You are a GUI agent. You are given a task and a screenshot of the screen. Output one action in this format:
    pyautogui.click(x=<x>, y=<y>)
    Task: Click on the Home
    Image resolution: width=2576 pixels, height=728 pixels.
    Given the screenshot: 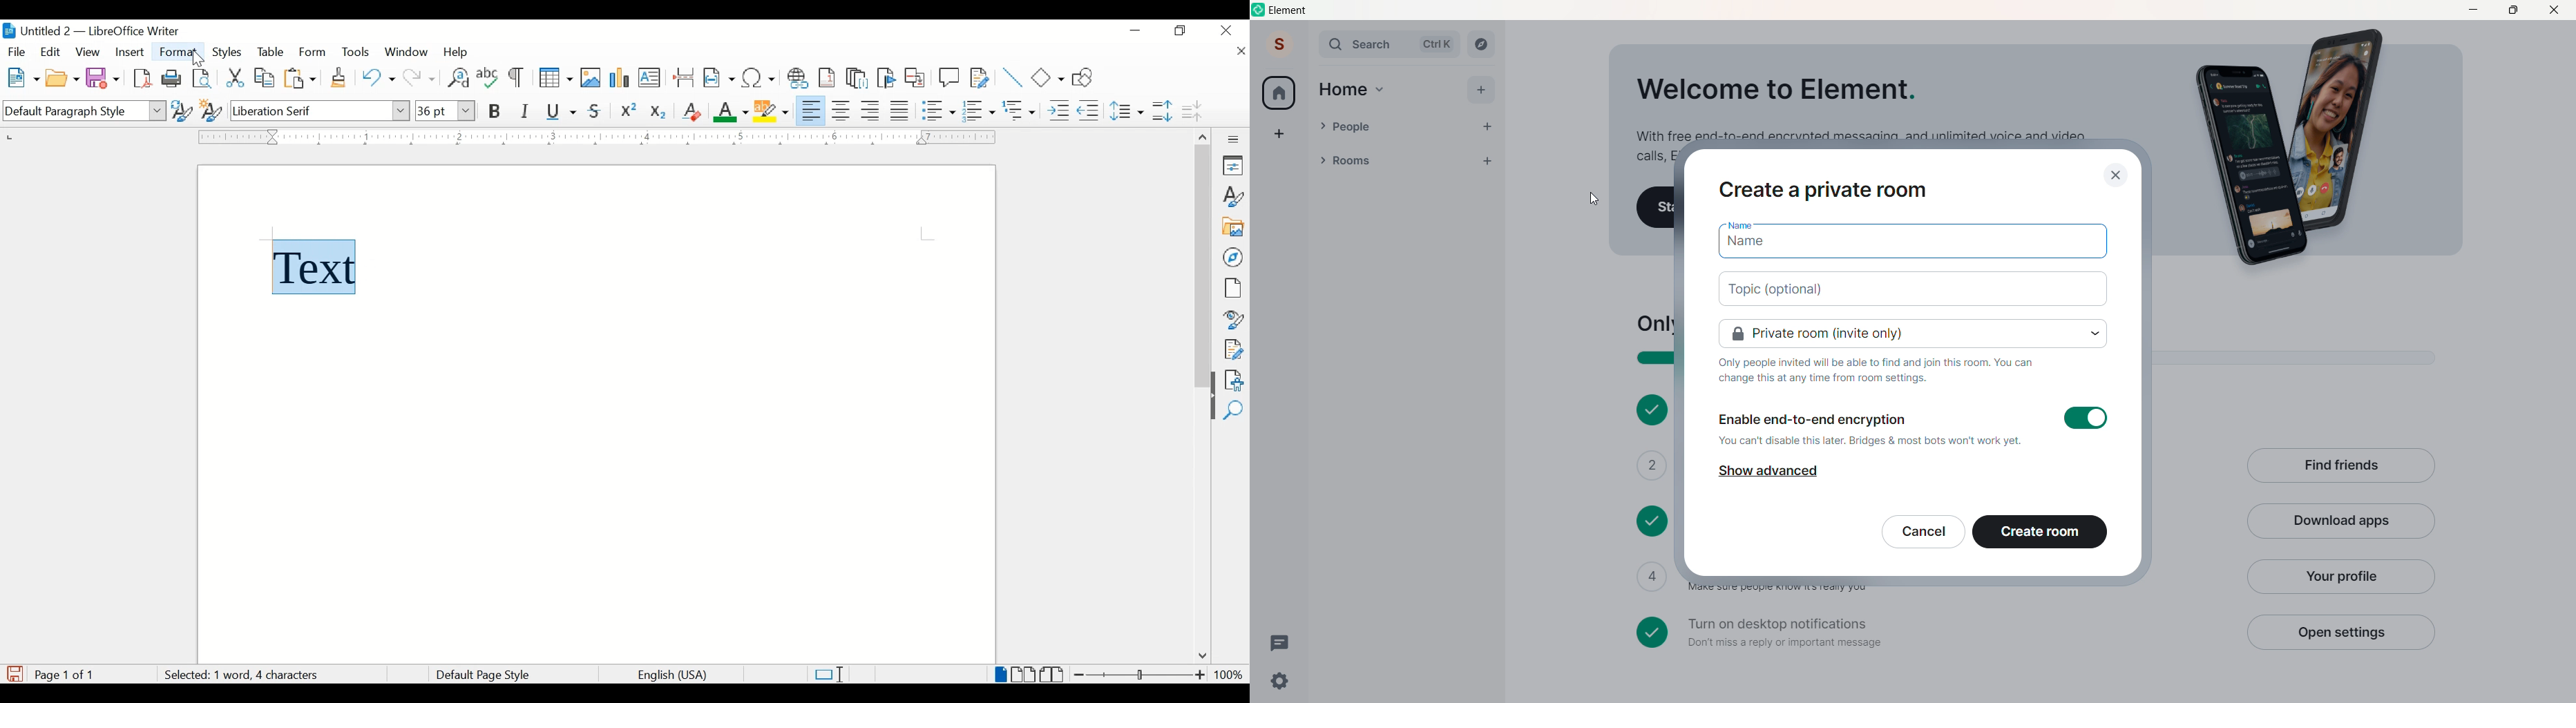 What is the action you would take?
    pyautogui.click(x=1343, y=90)
    